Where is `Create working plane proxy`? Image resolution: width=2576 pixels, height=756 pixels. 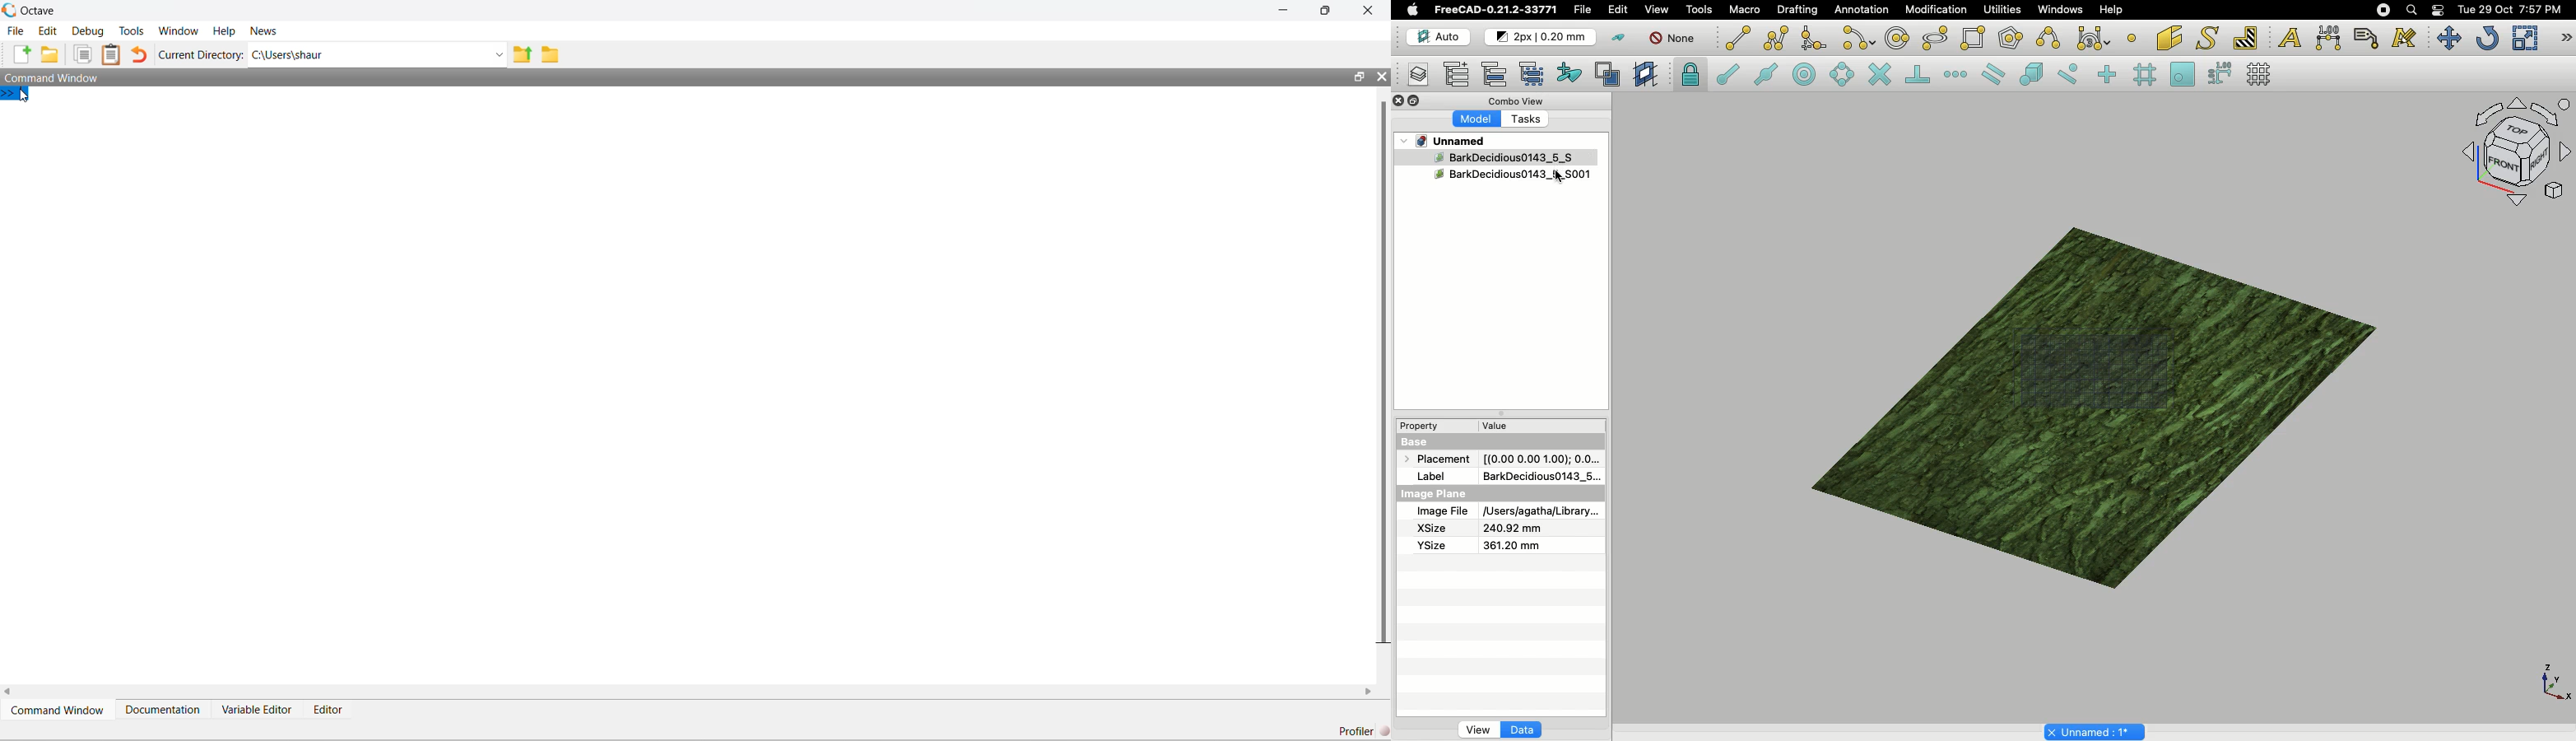 Create working plane proxy is located at coordinates (1648, 75).